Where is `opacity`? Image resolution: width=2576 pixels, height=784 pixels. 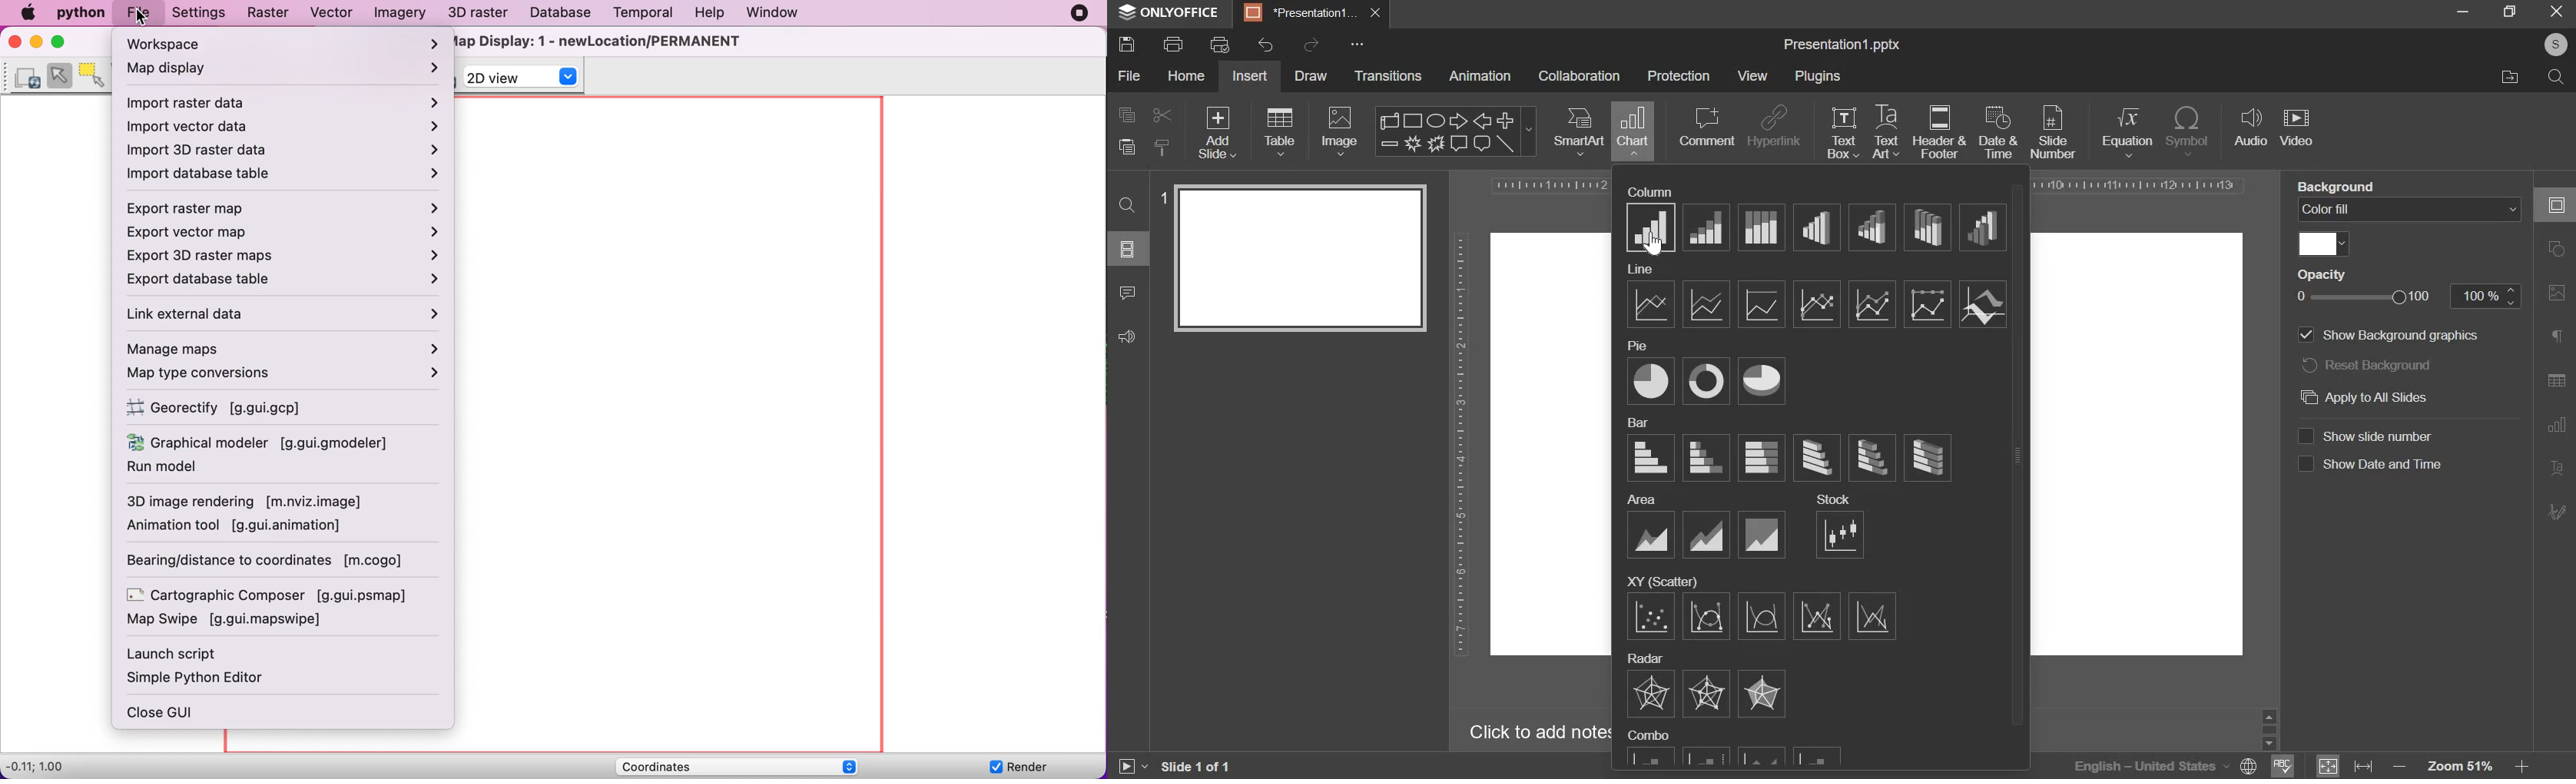 opacity is located at coordinates (2365, 300).